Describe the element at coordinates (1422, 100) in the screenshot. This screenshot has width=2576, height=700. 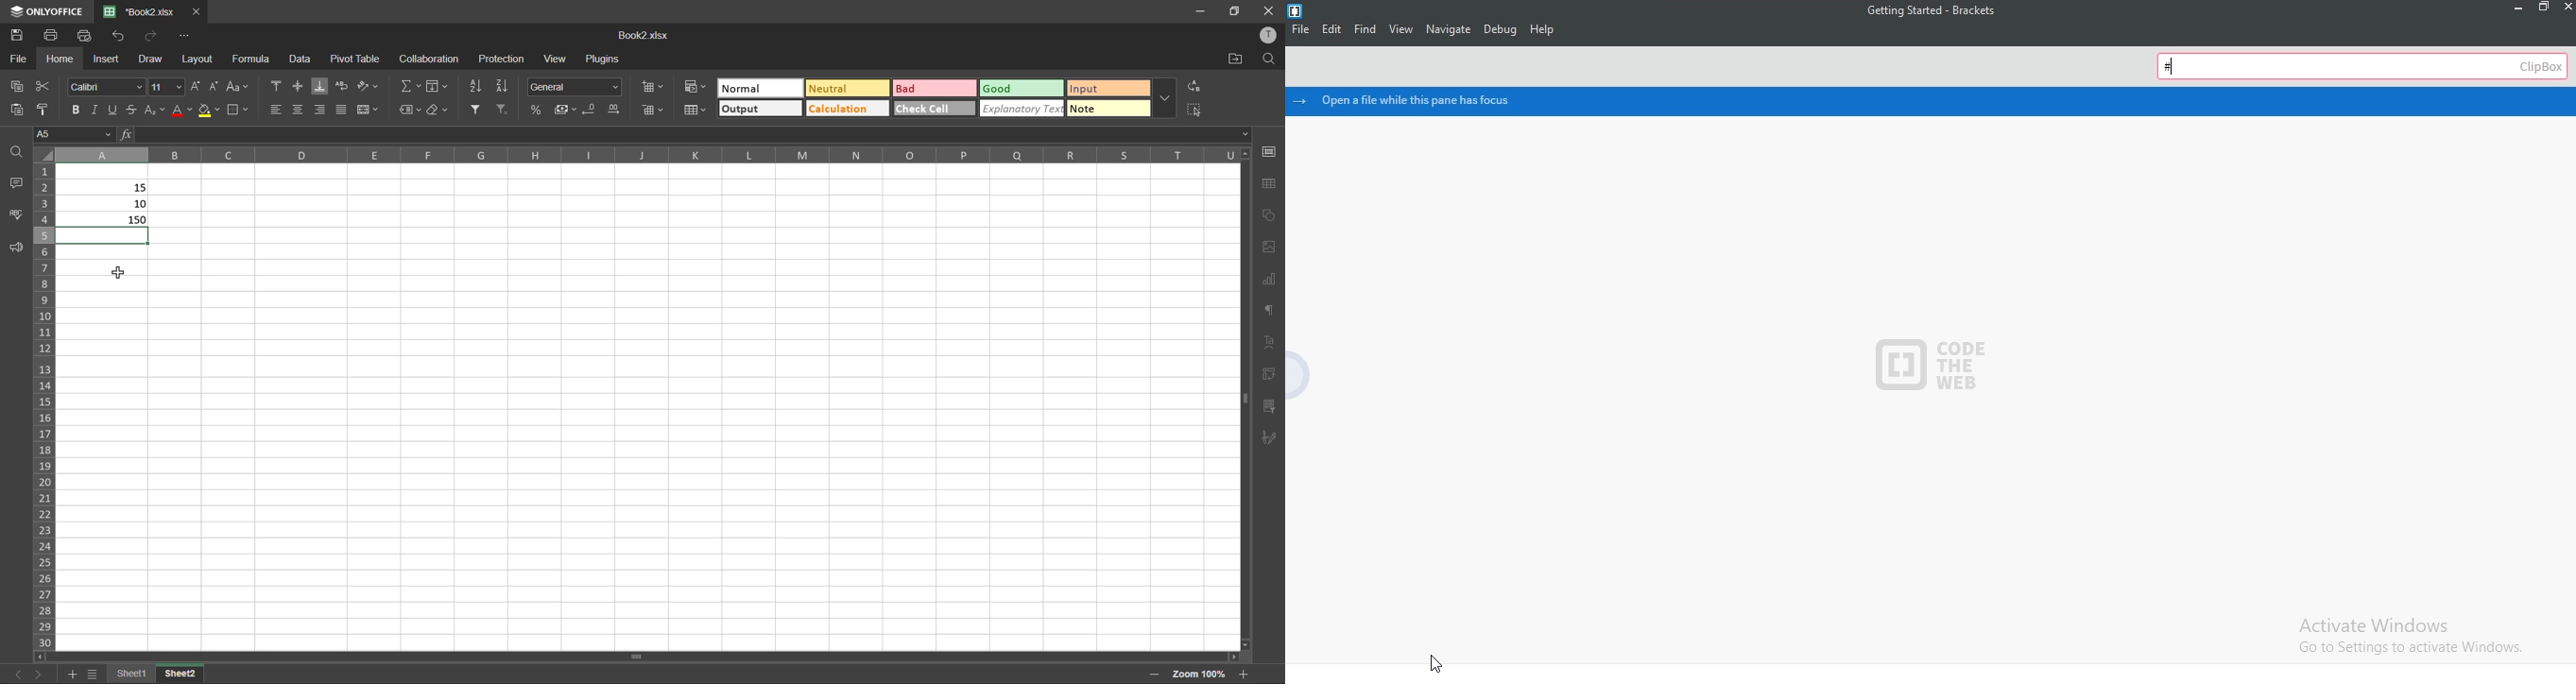
I see `open a file while this pane has focus` at that location.